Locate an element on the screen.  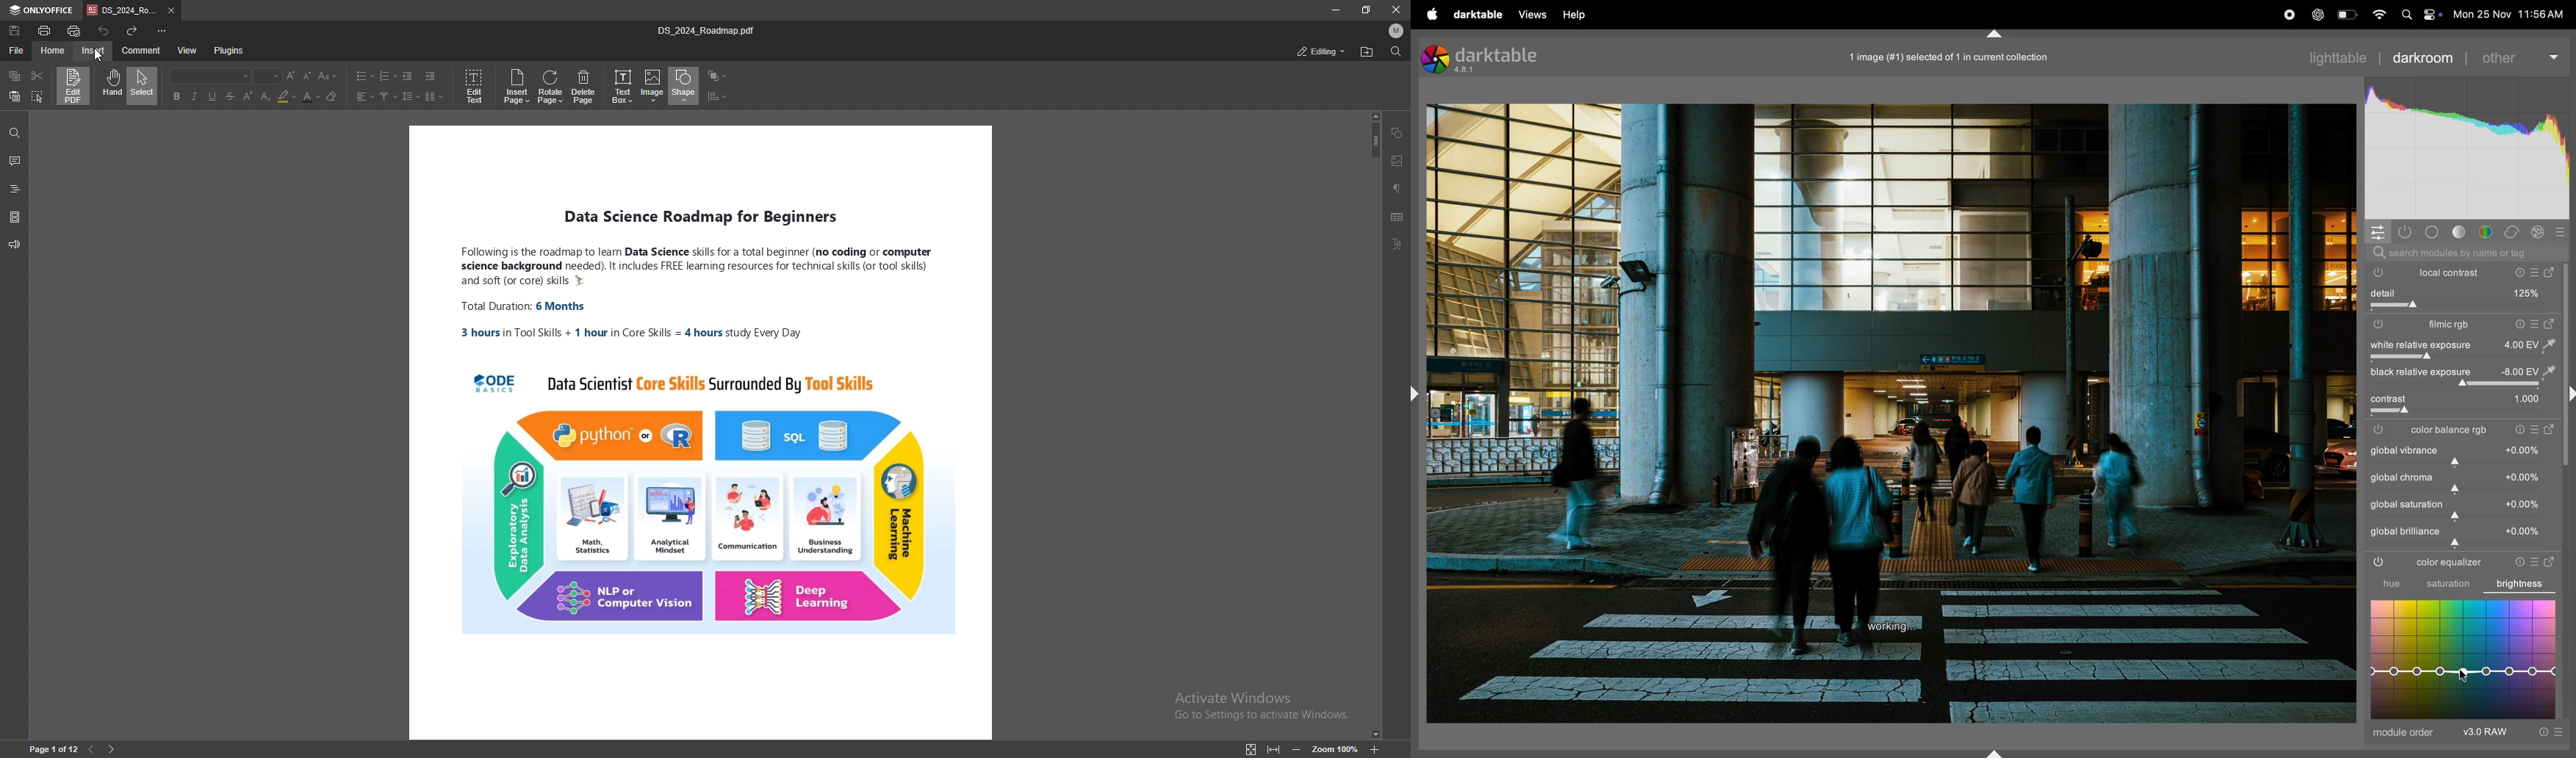
graph equalizer is located at coordinates (2464, 658).